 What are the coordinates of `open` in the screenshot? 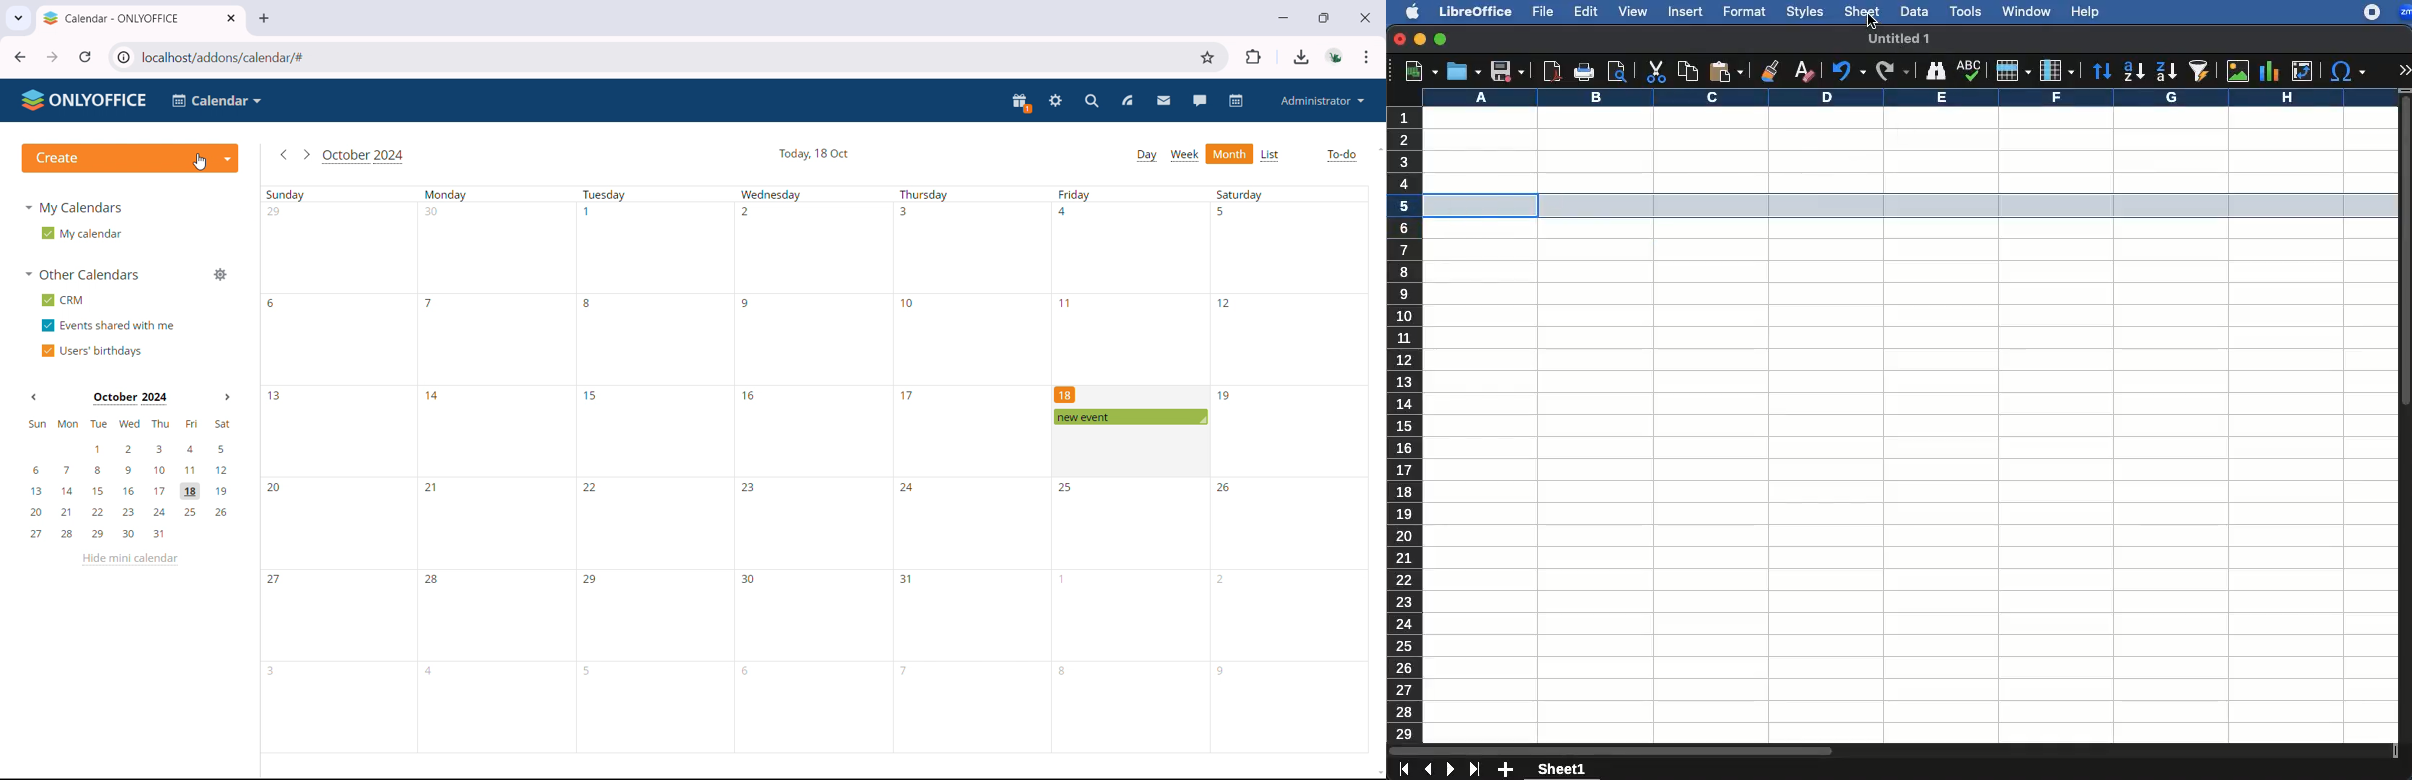 It's located at (1463, 71).